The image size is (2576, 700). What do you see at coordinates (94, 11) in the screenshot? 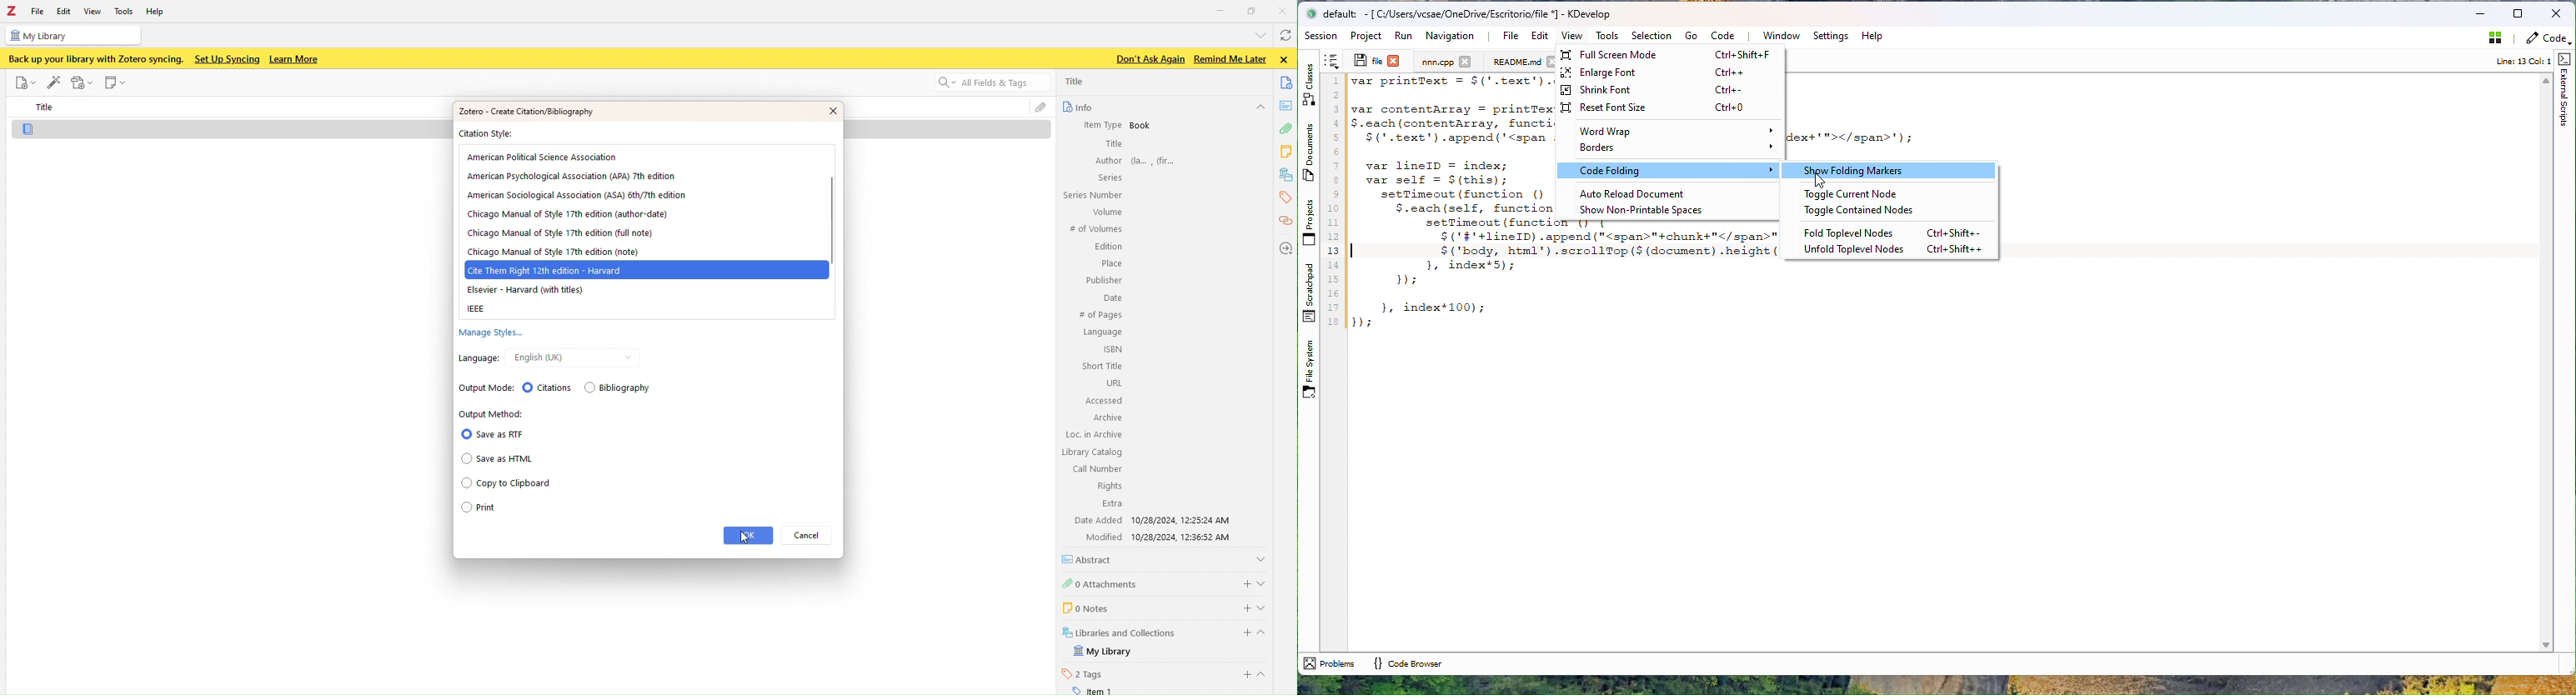
I see `View` at bounding box center [94, 11].